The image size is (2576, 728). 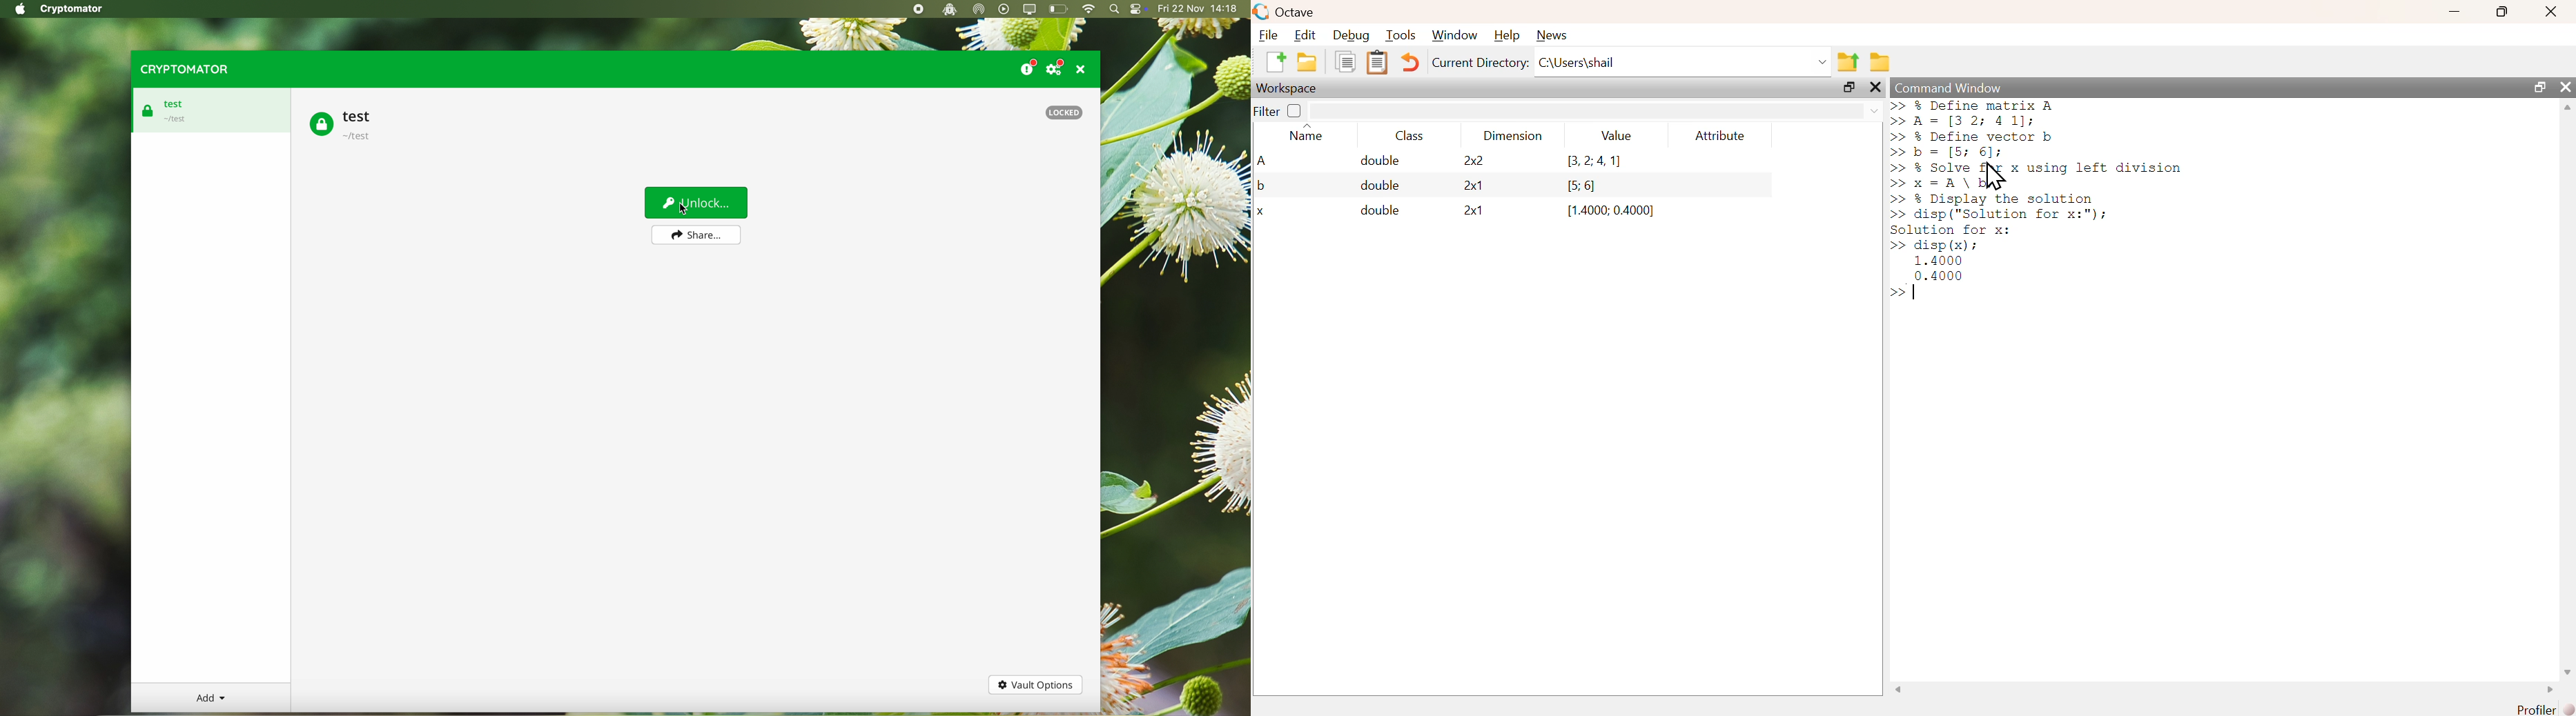 I want to click on play, so click(x=1005, y=9).